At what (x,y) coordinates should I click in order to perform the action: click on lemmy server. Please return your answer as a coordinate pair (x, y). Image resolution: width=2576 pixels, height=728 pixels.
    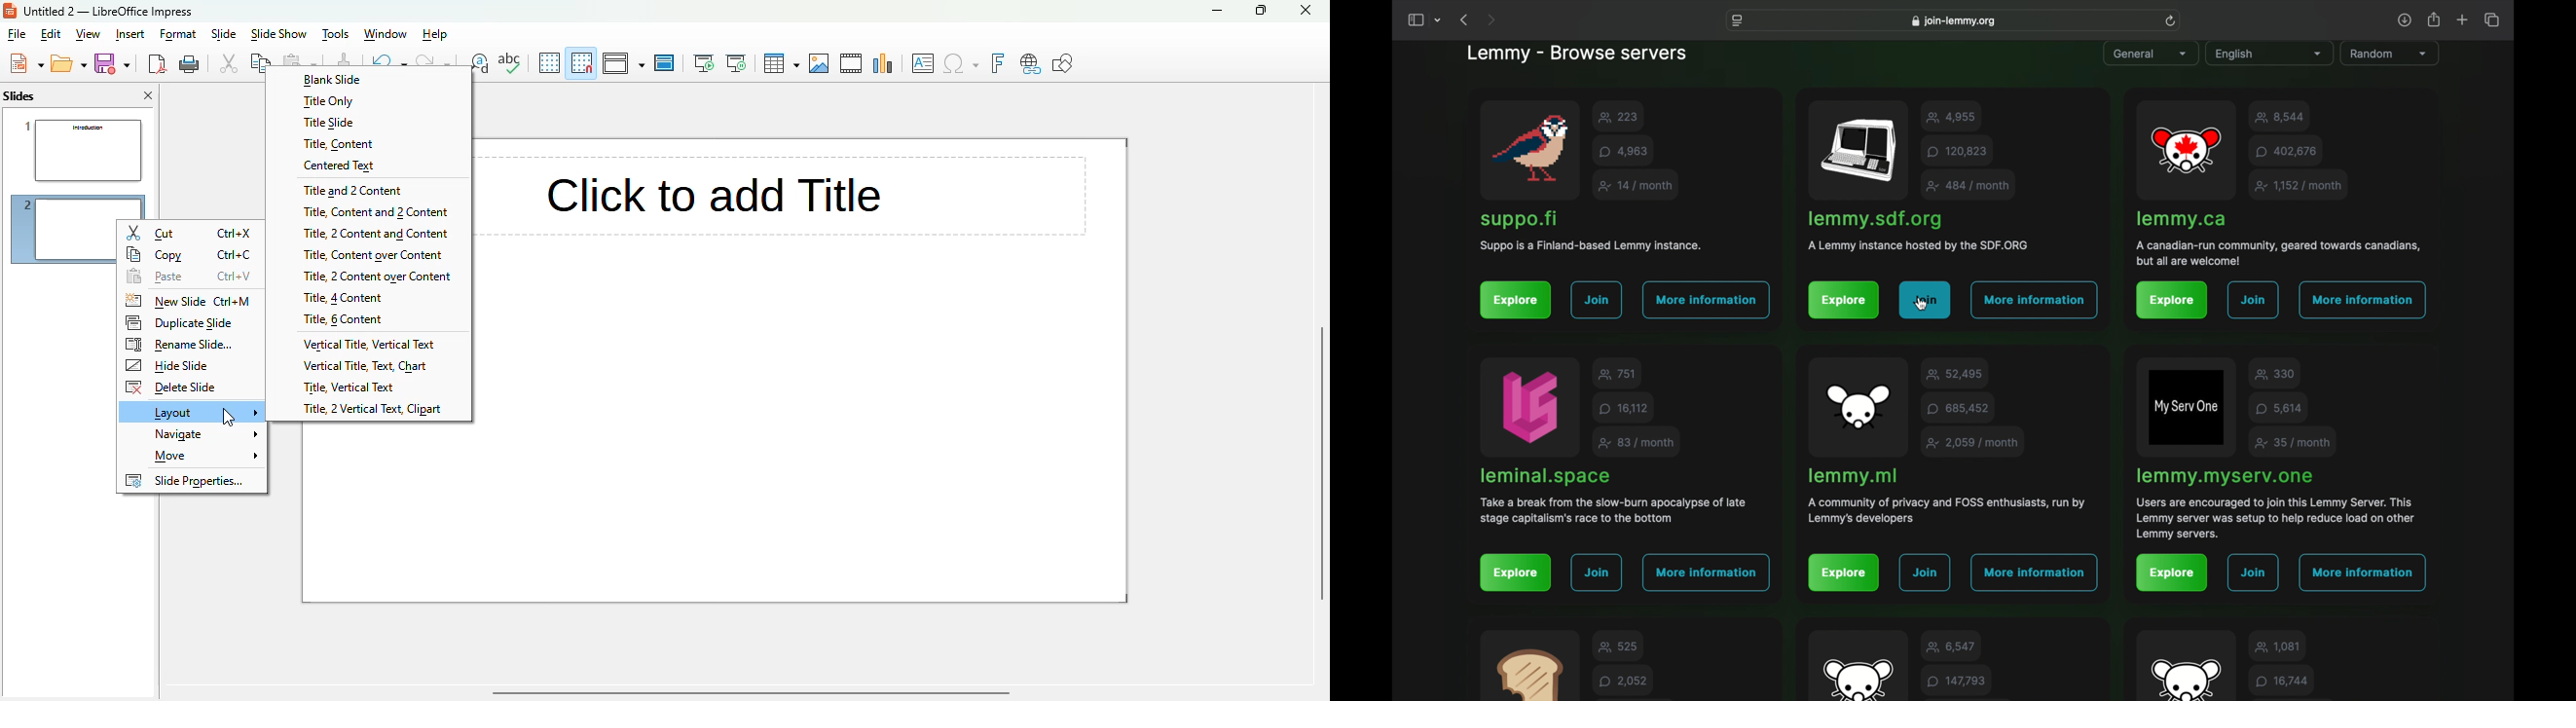
    Looking at the image, I should click on (2180, 220).